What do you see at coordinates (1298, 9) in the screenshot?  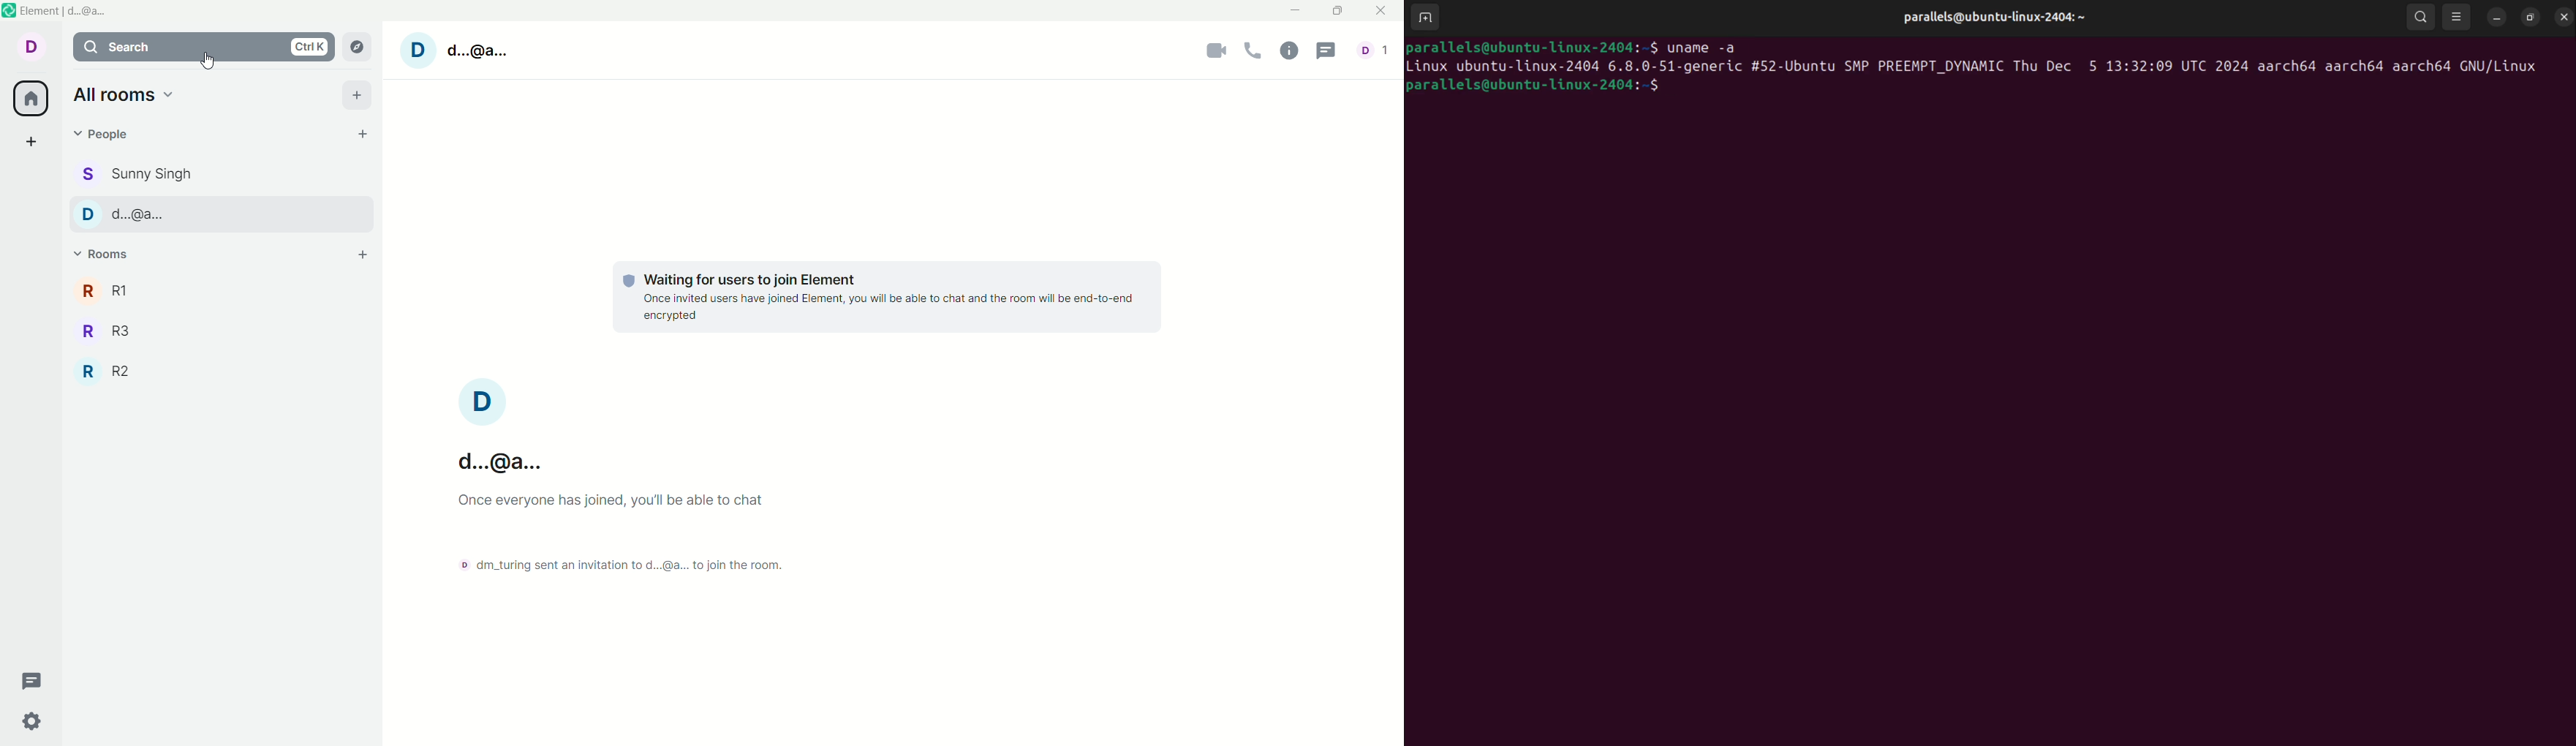 I see `minimize` at bounding box center [1298, 9].